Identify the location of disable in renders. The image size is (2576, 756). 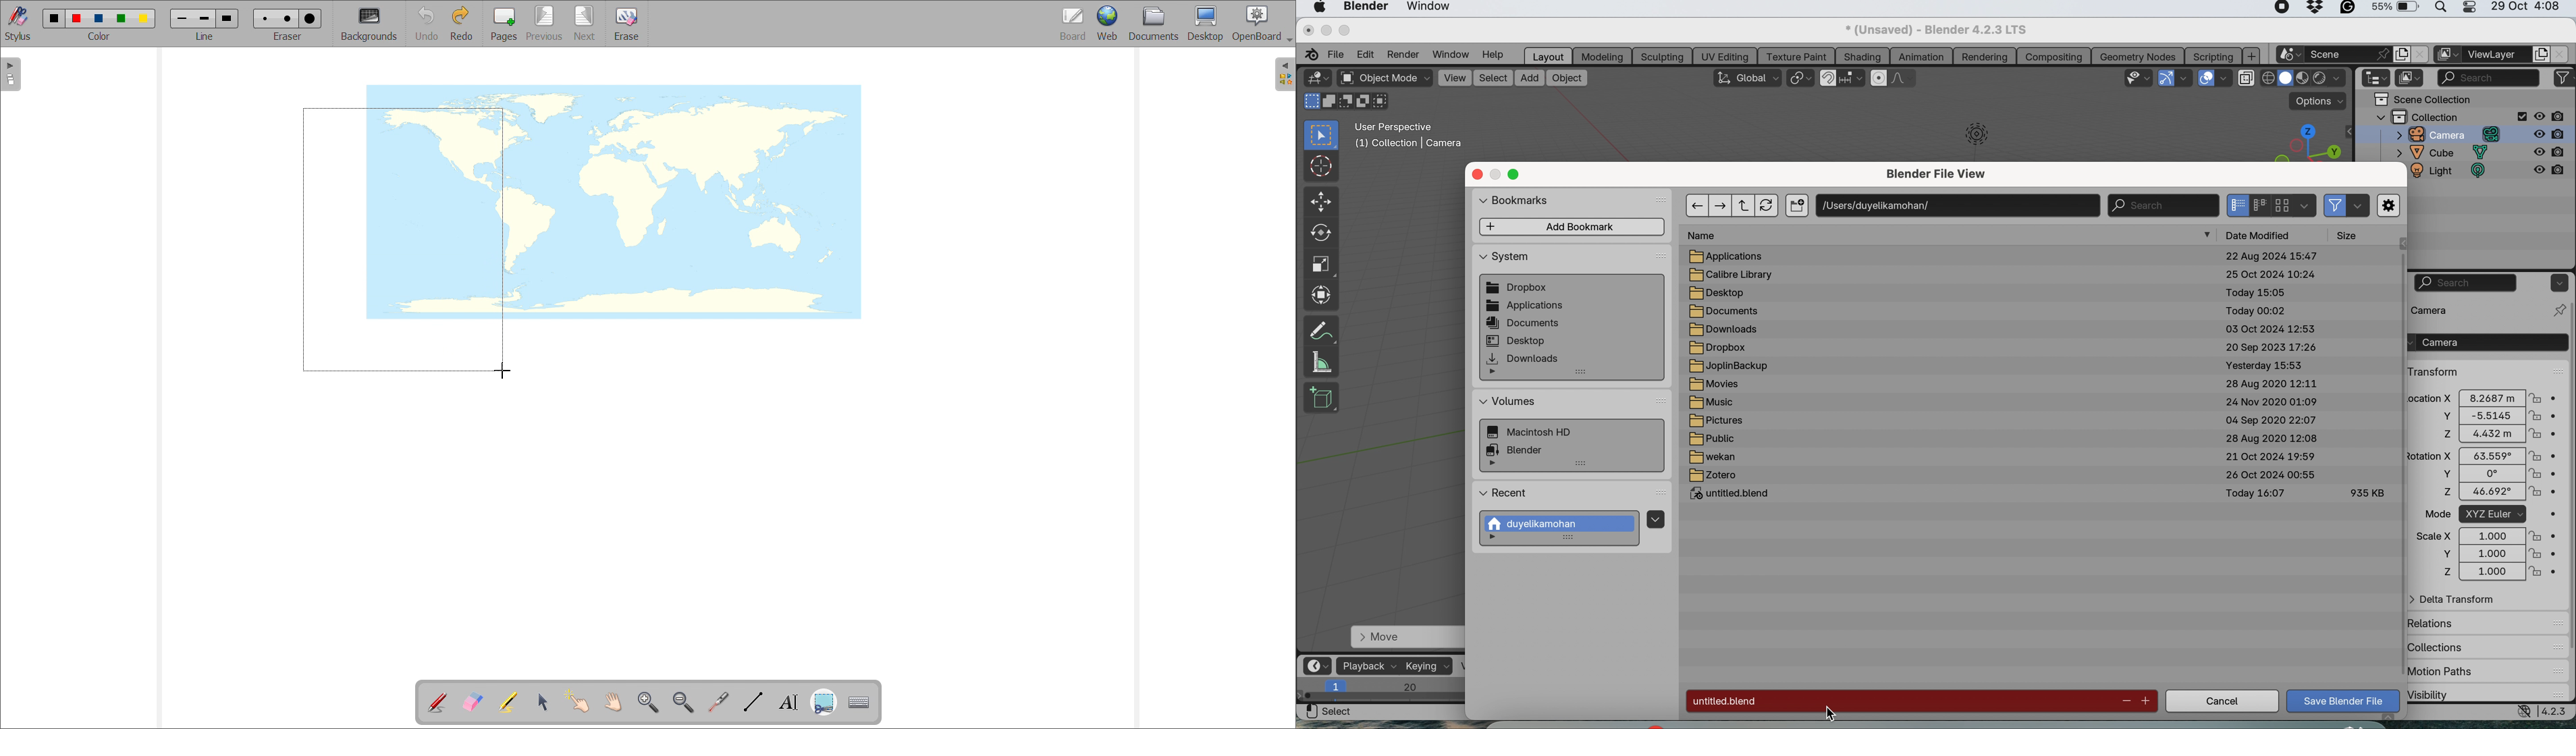
(2552, 116).